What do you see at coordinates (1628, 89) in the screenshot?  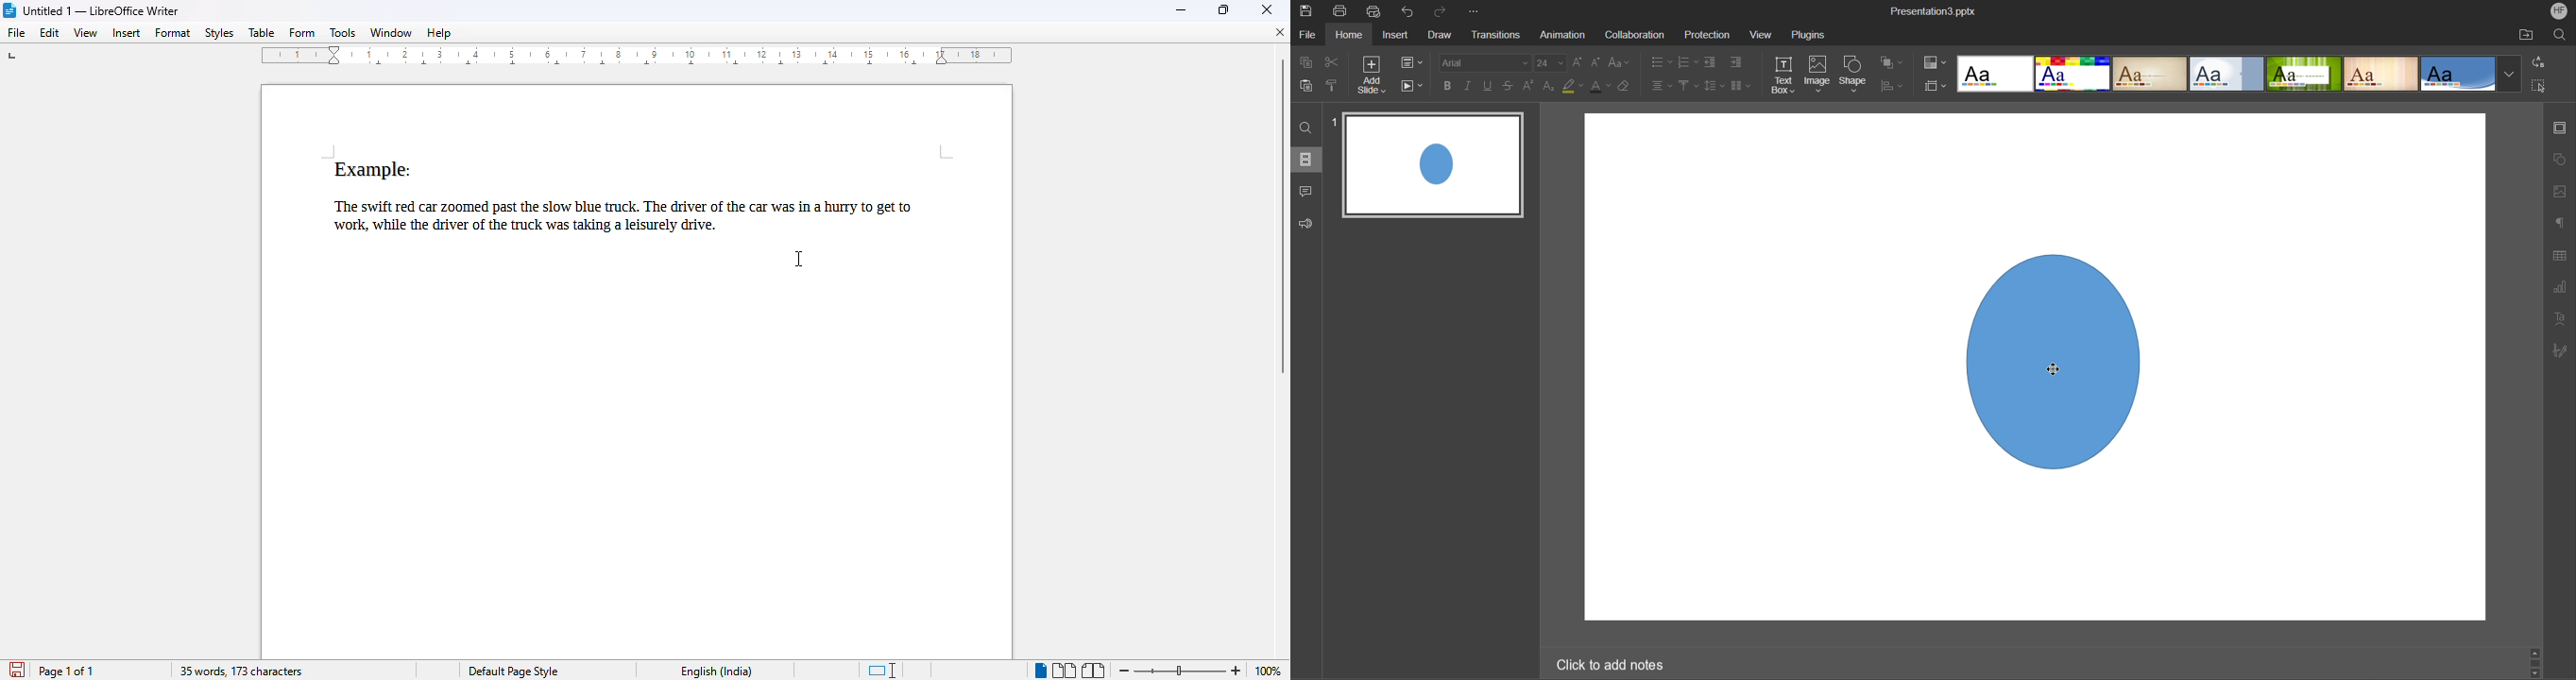 I see `Erase Style` at bounding box center [1628, 89].